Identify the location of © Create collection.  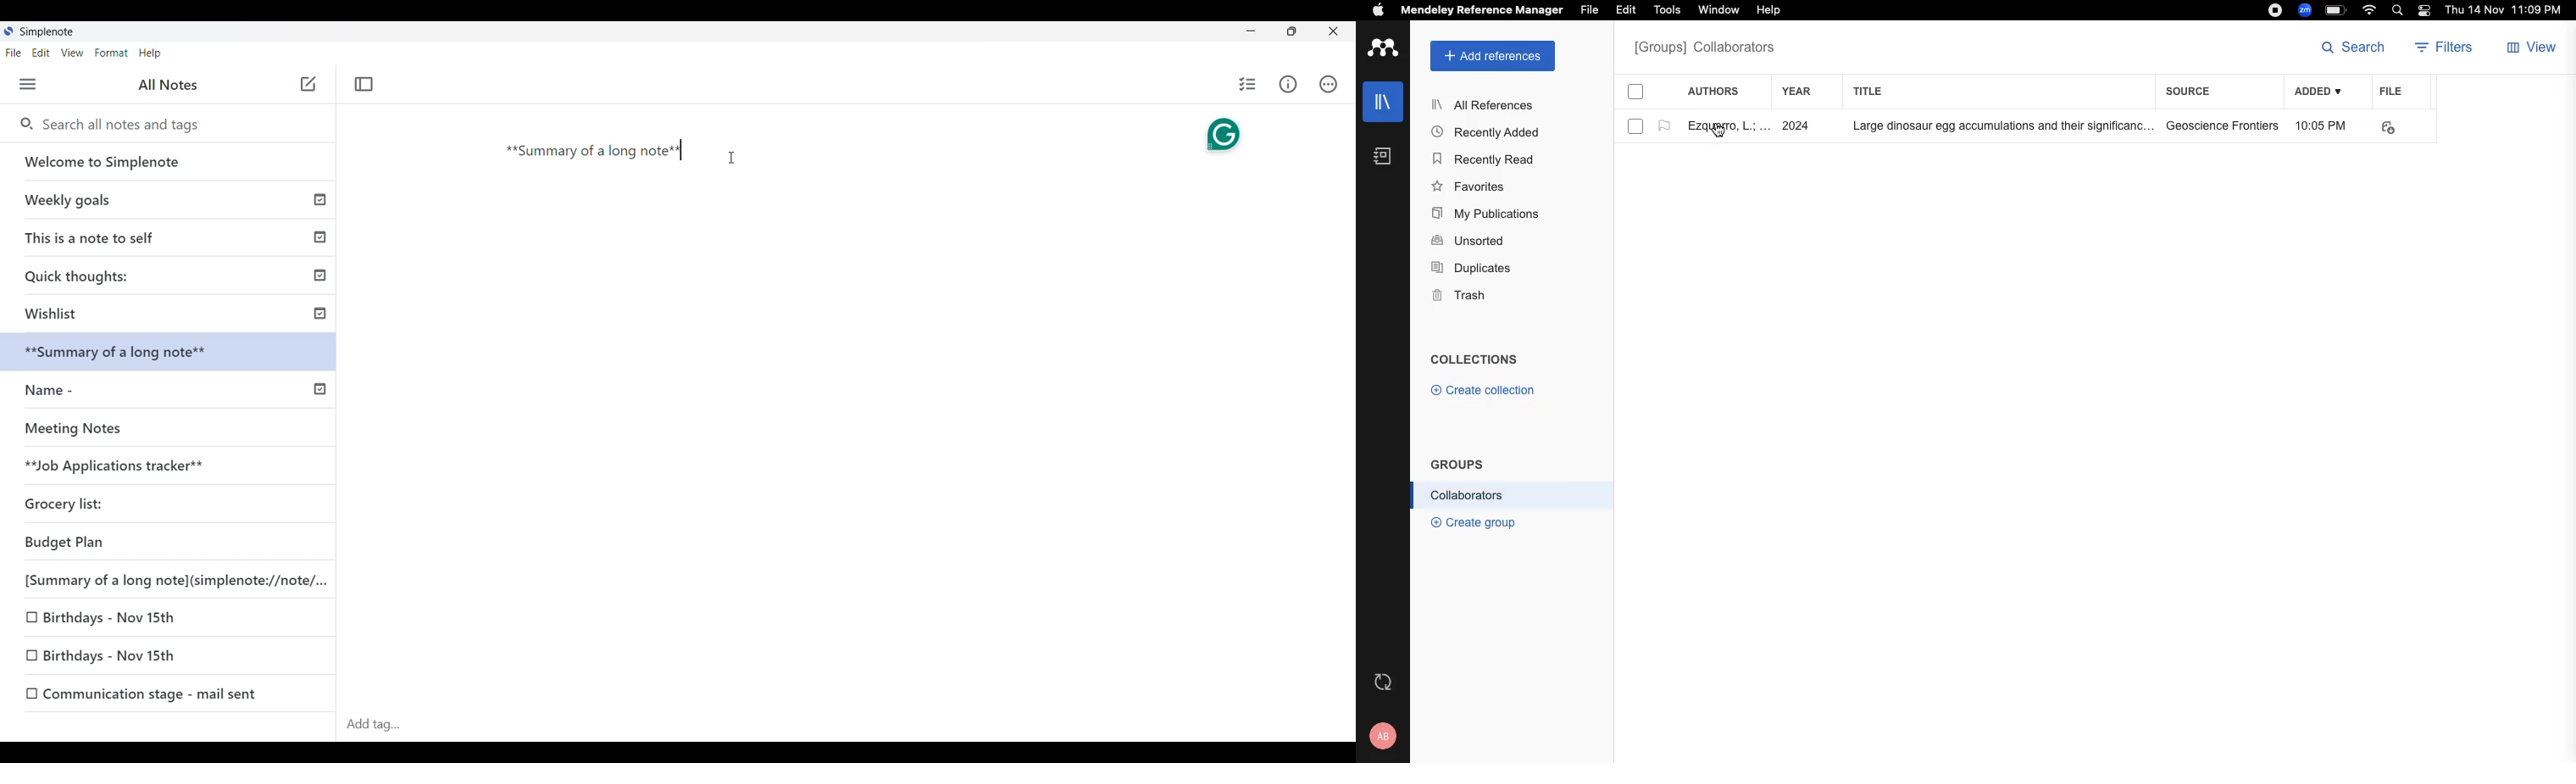
(1484, 393).